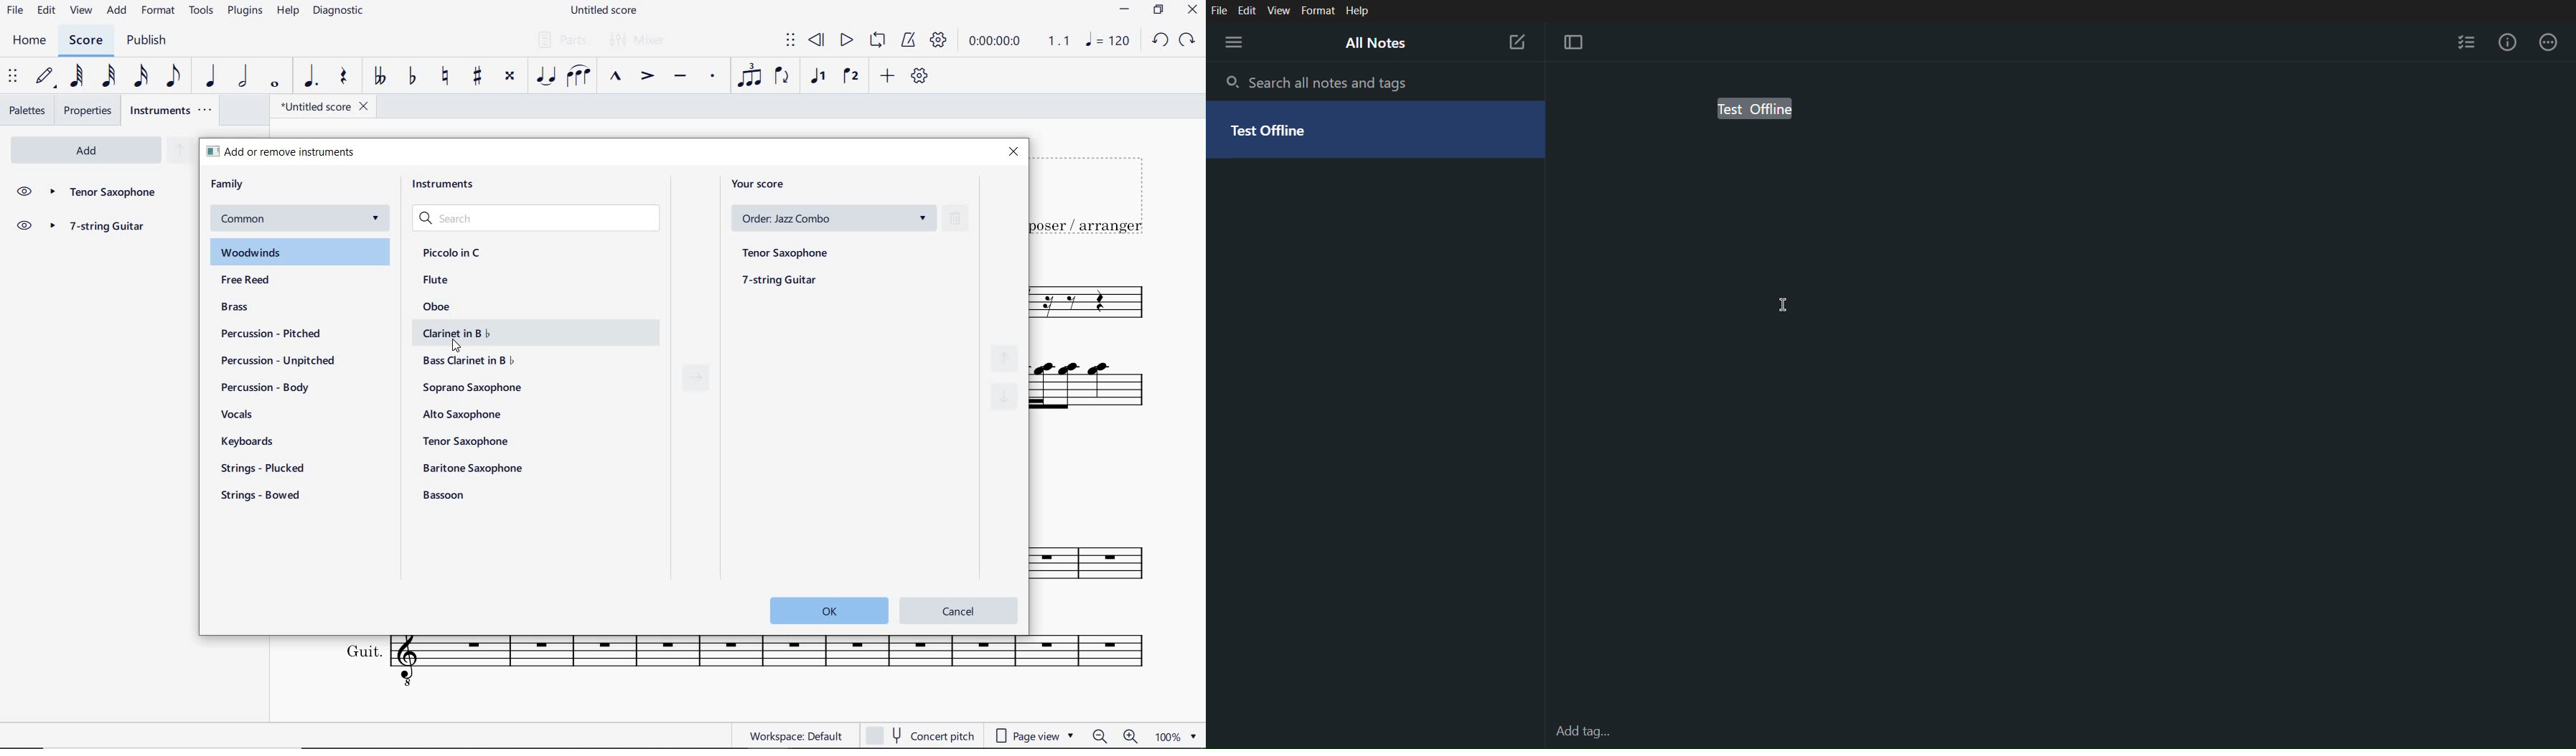 This screenshot has width=2576, height=756. I want to click on HELP, so click(286, 12).